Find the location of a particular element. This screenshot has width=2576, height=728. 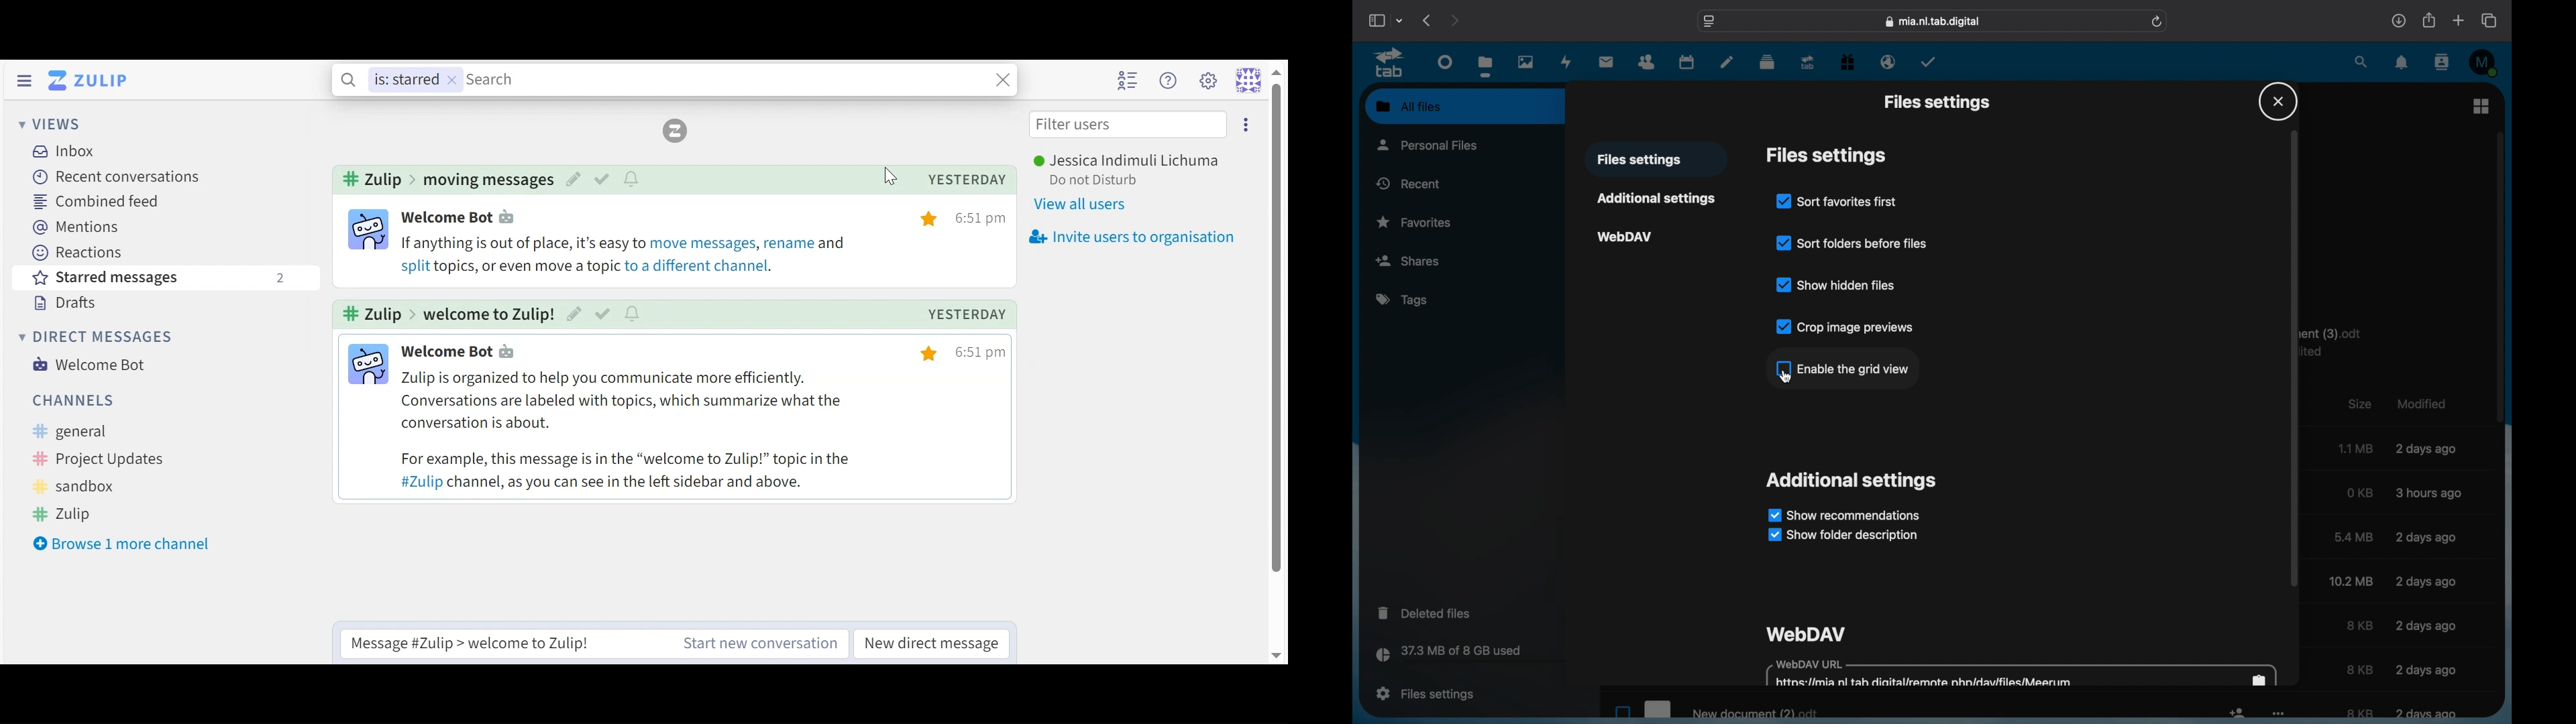

Recent Conversations is located at coordinates (115, 176).